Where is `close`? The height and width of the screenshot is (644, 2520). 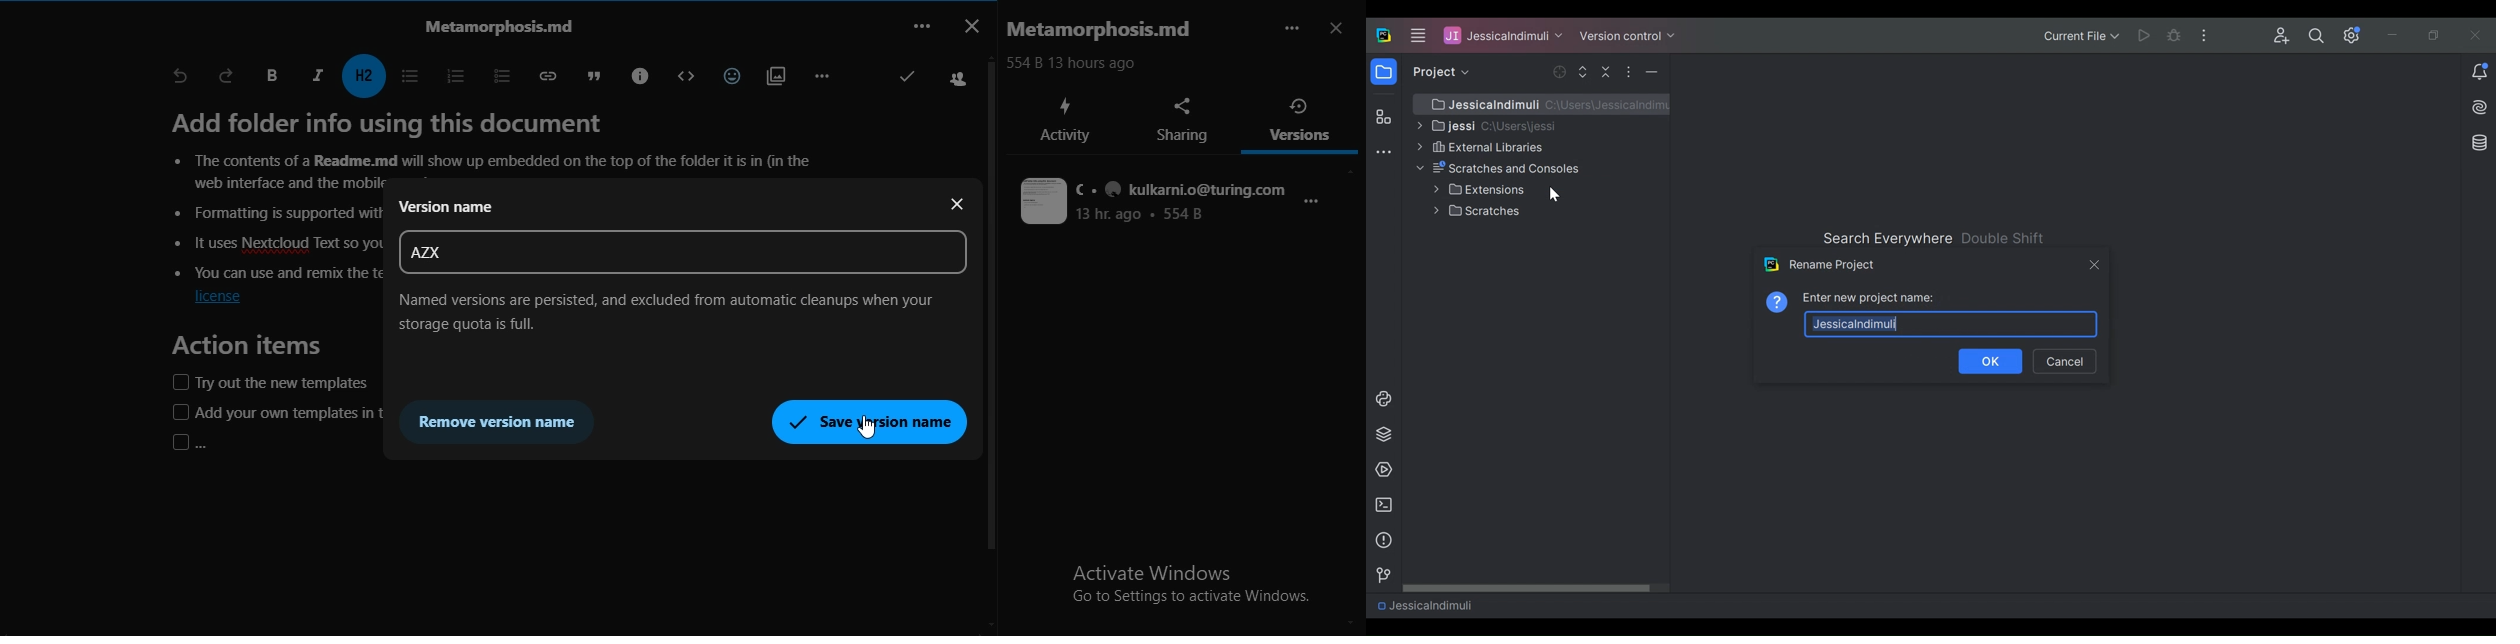 close is located at coordinates (970, 24).